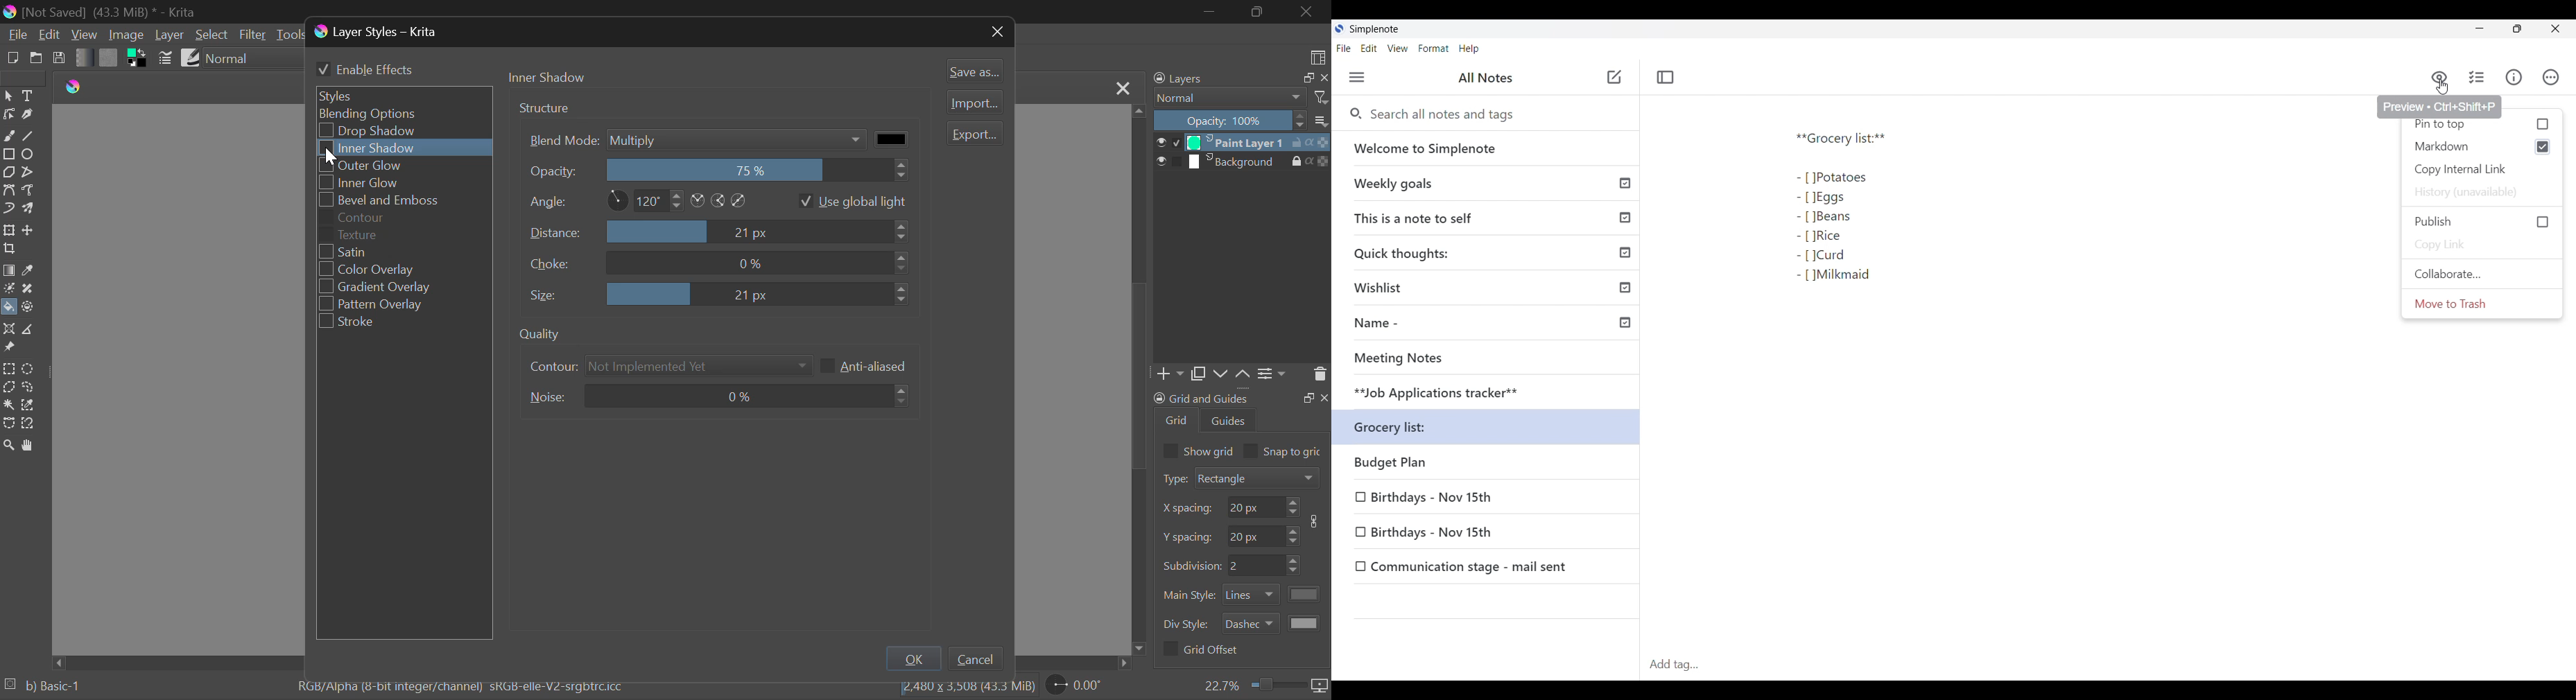 This screenshot has width=2576, height=700. Describe the element at coordinates (2440, 106) in the screenshot. I see `Preview + Ctrl+Shift+P` at that location.